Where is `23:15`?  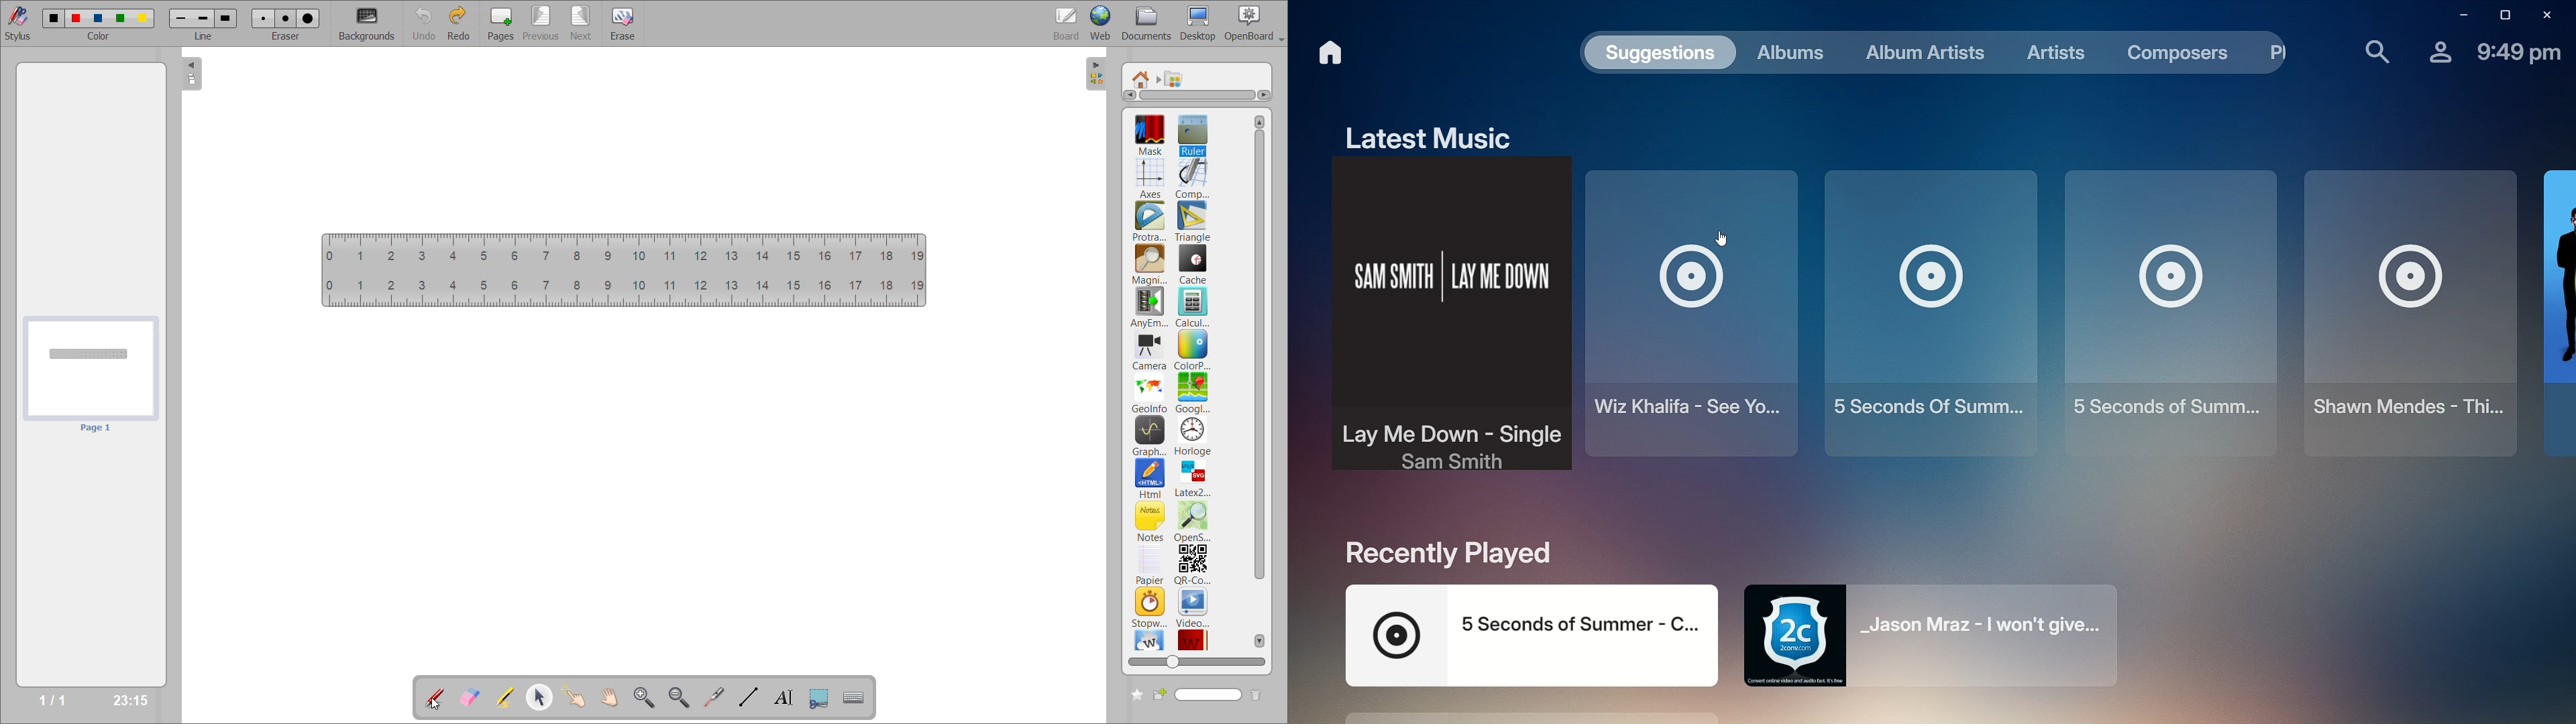
23:15 is located at coordinates (129, 699).